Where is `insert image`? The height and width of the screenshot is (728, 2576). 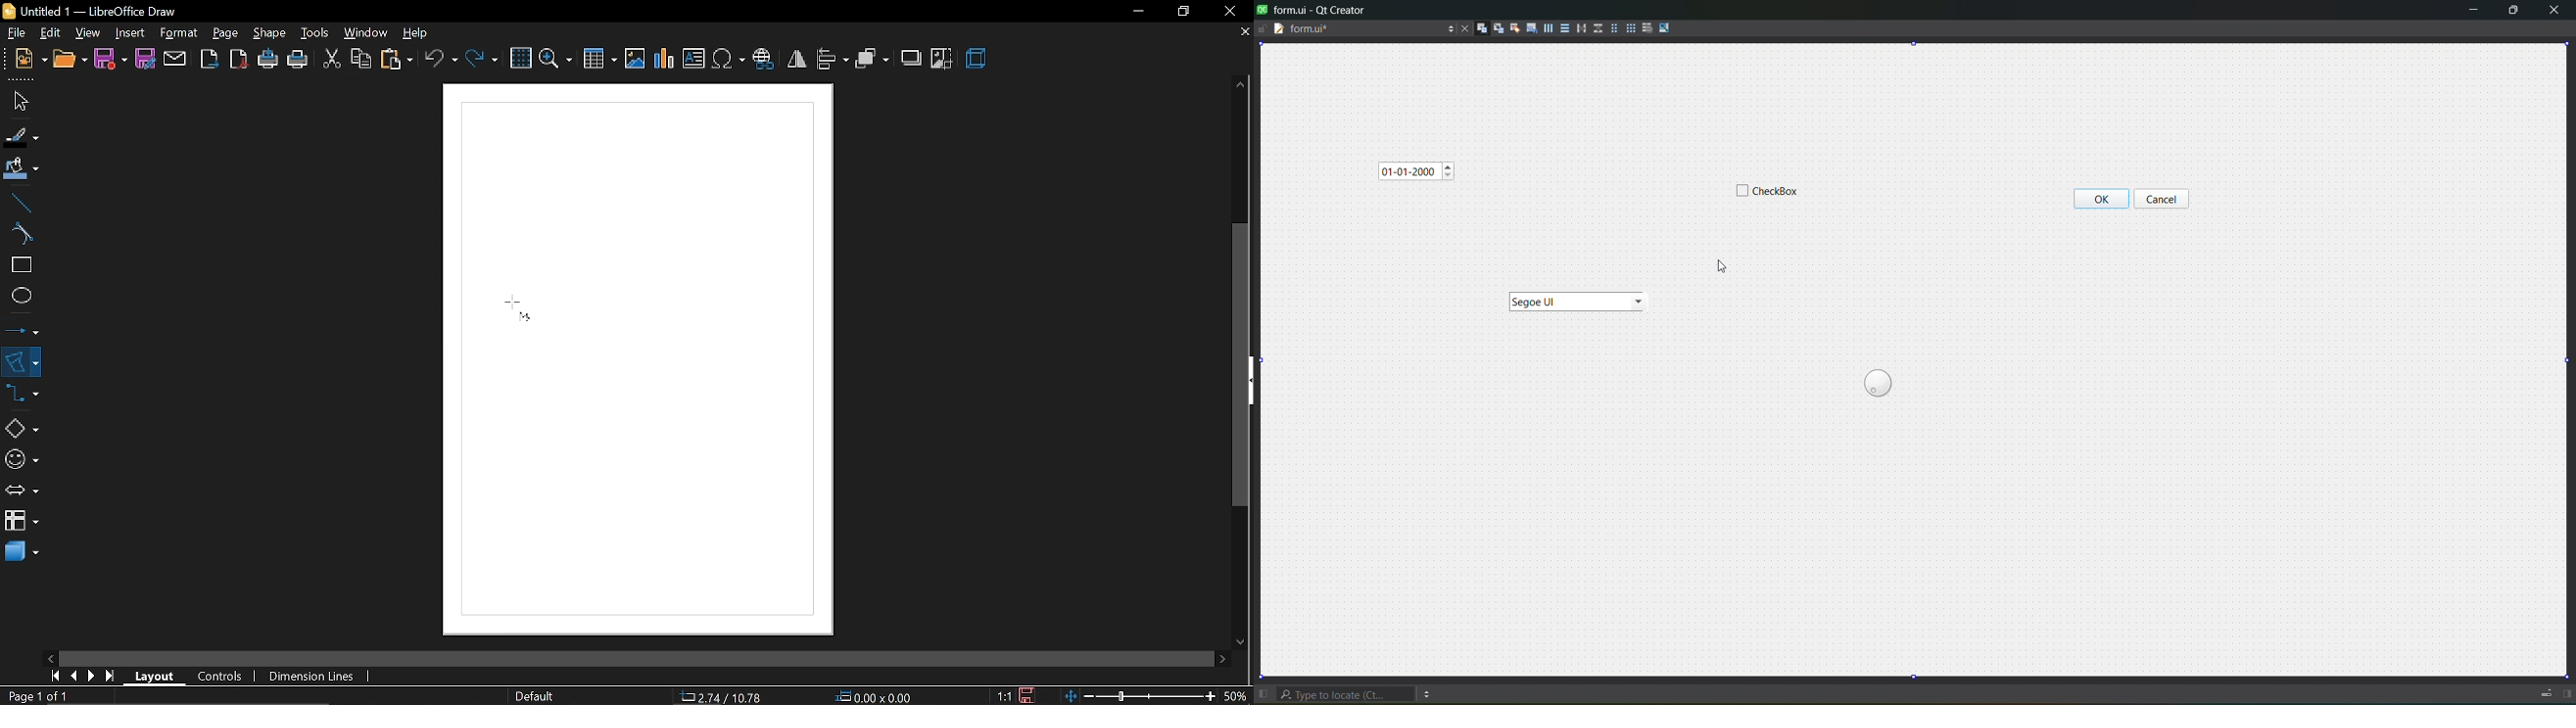
insert image is located at coordinates (694, 60).